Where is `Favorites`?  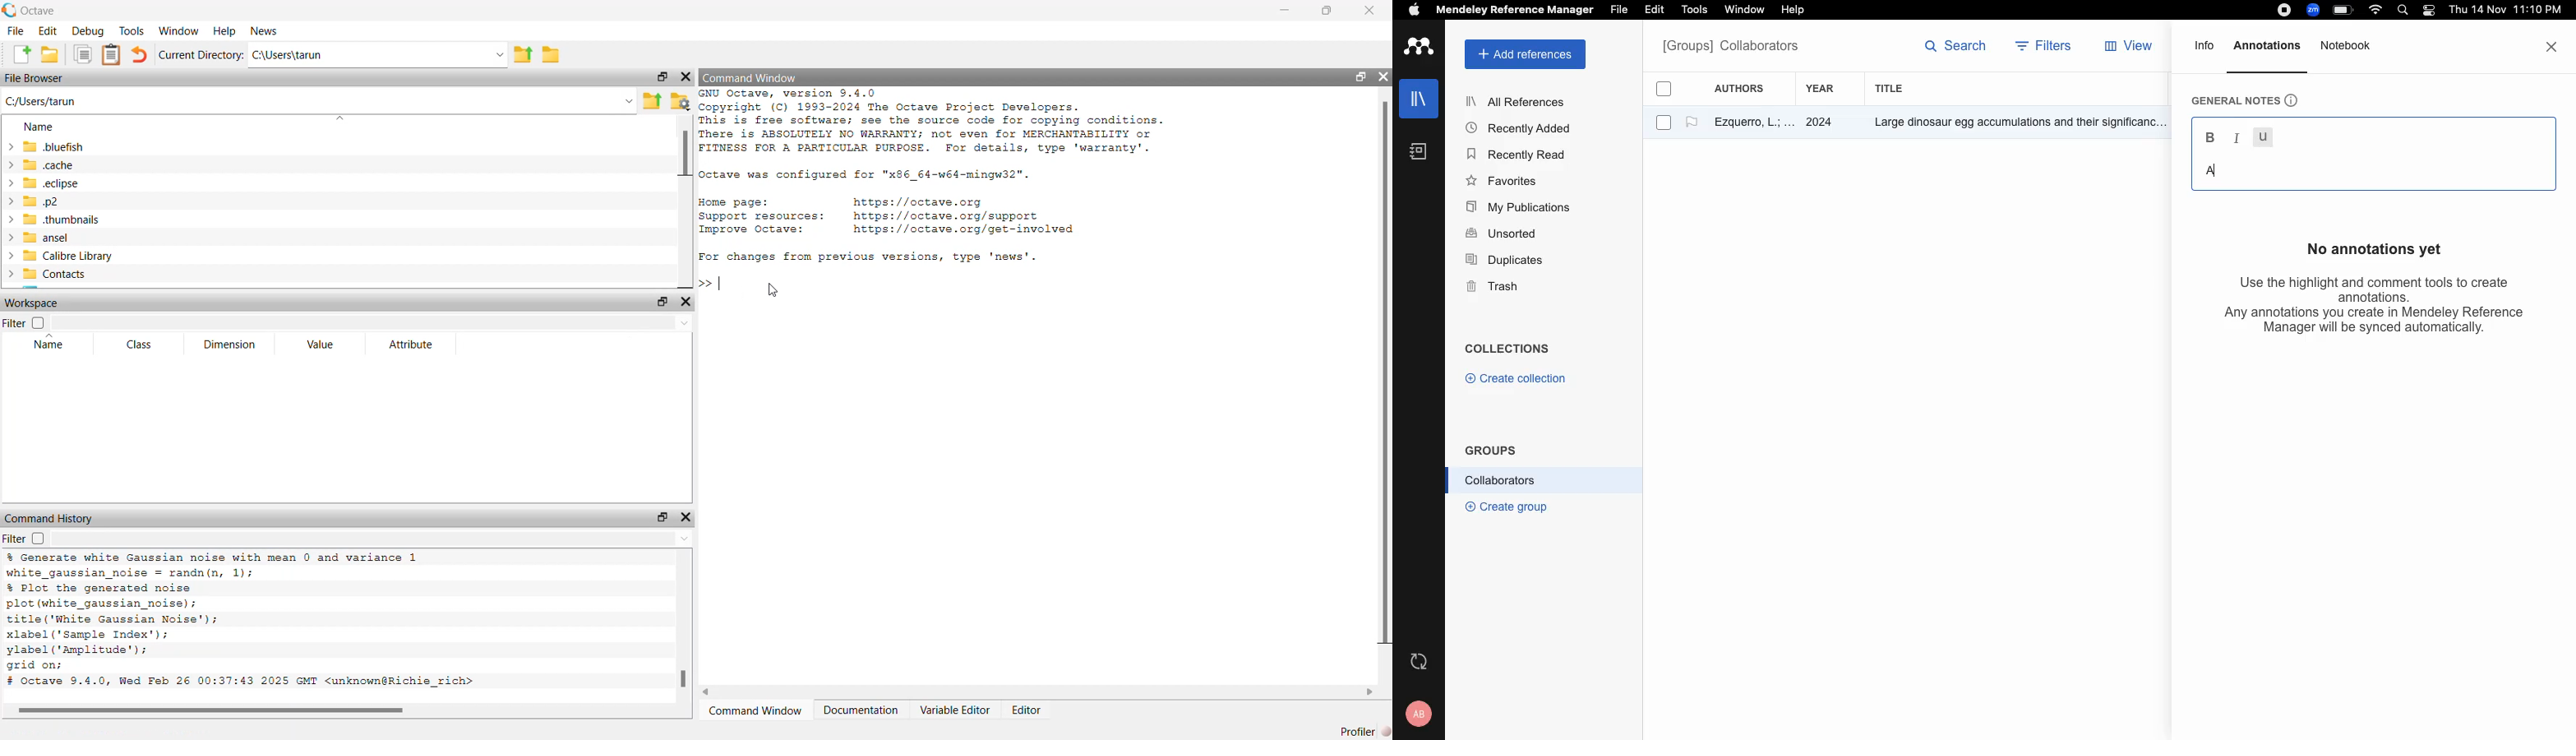 Favorites is located at coordinates (1505, 180).